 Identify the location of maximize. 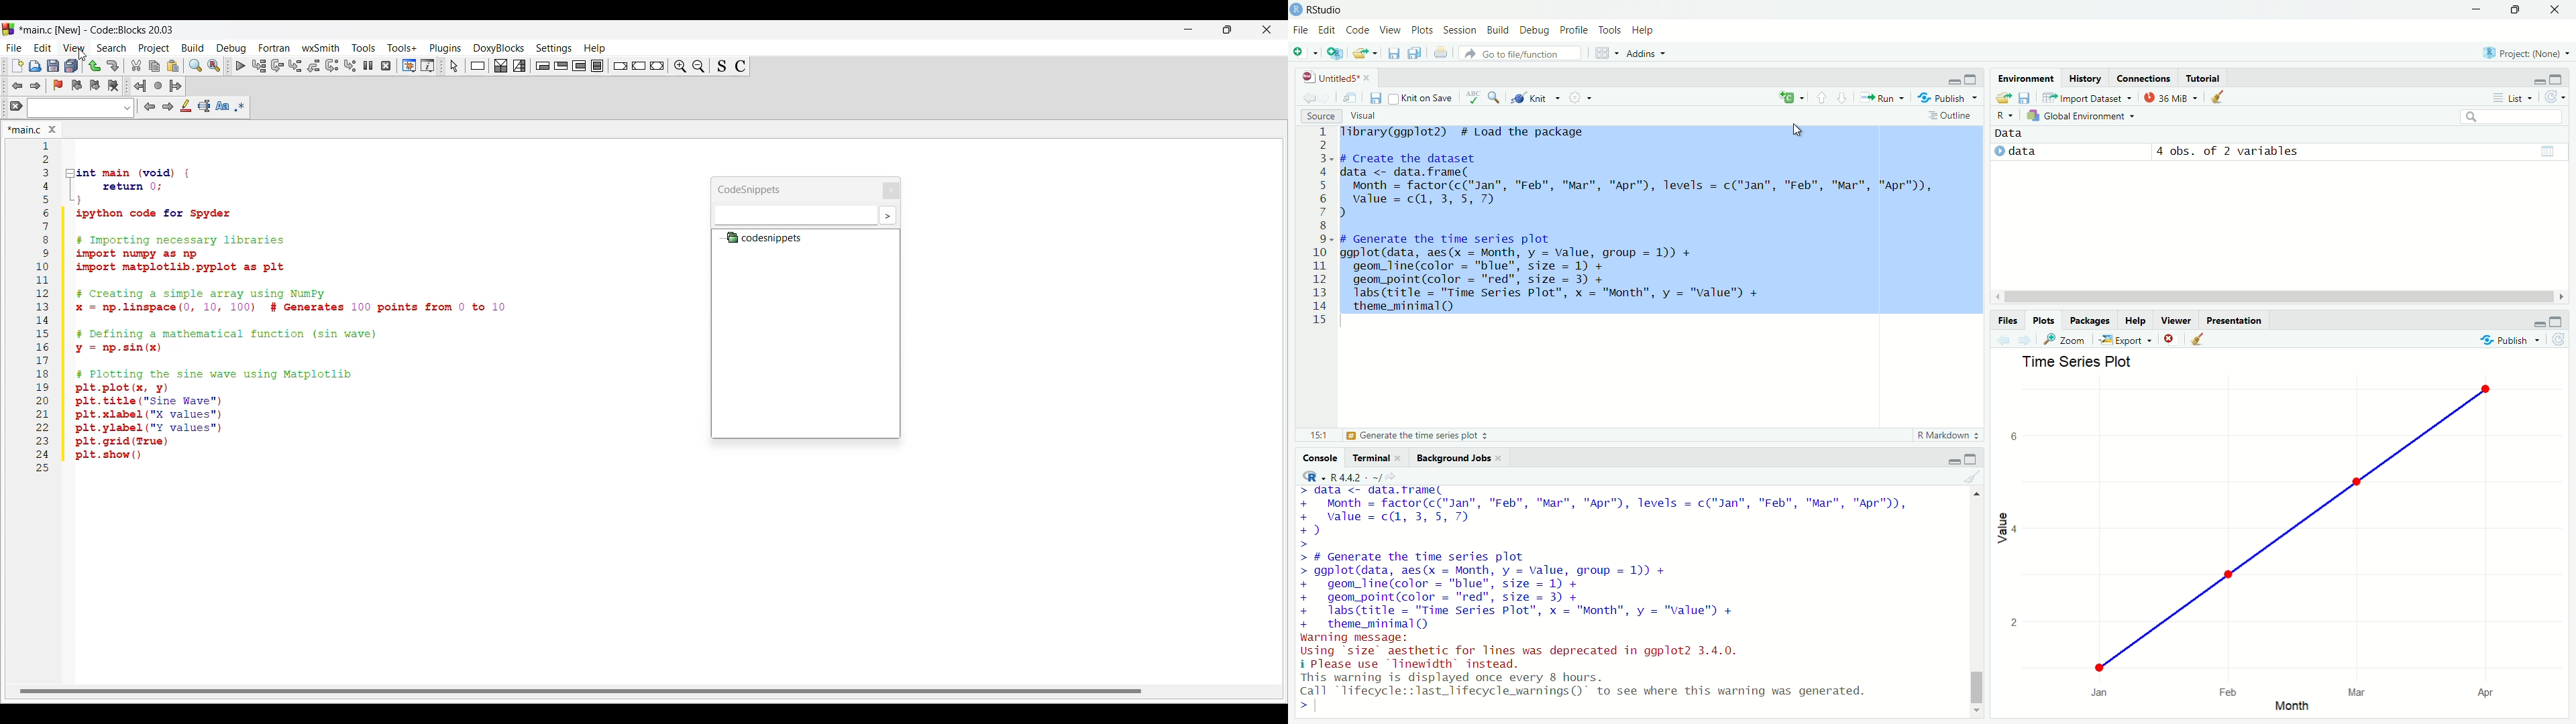
(2563, 320).